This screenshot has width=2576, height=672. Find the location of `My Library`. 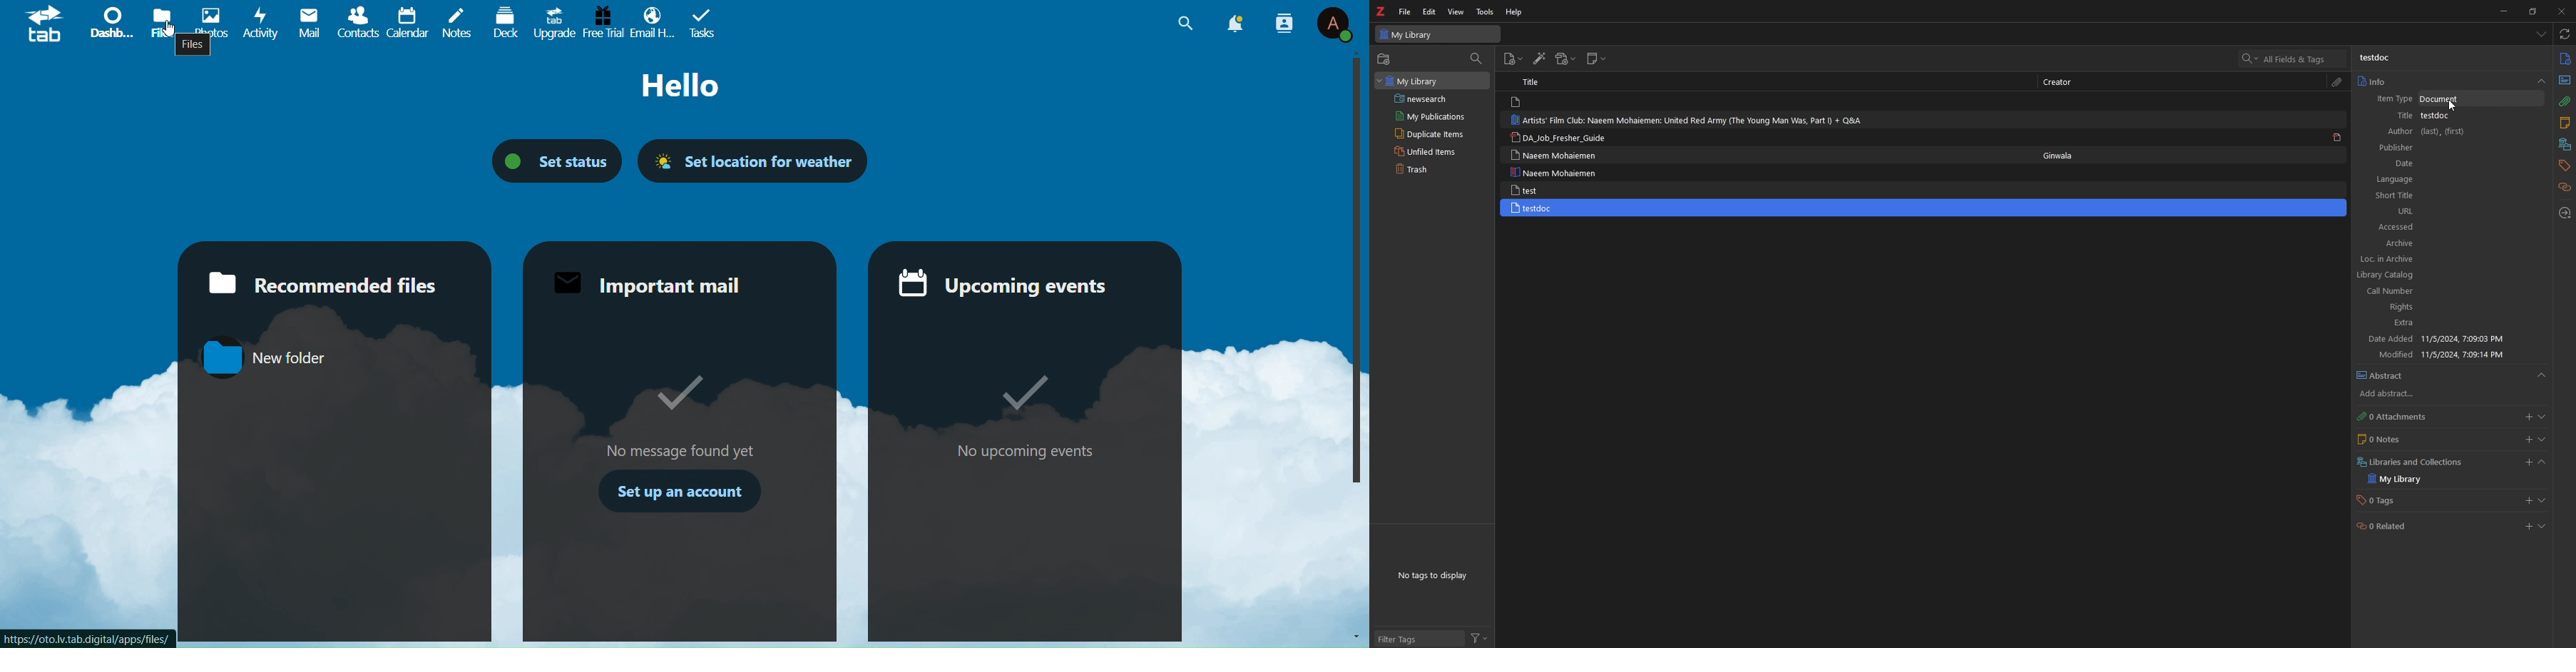

My Library is located at coordinates (2405, 479).